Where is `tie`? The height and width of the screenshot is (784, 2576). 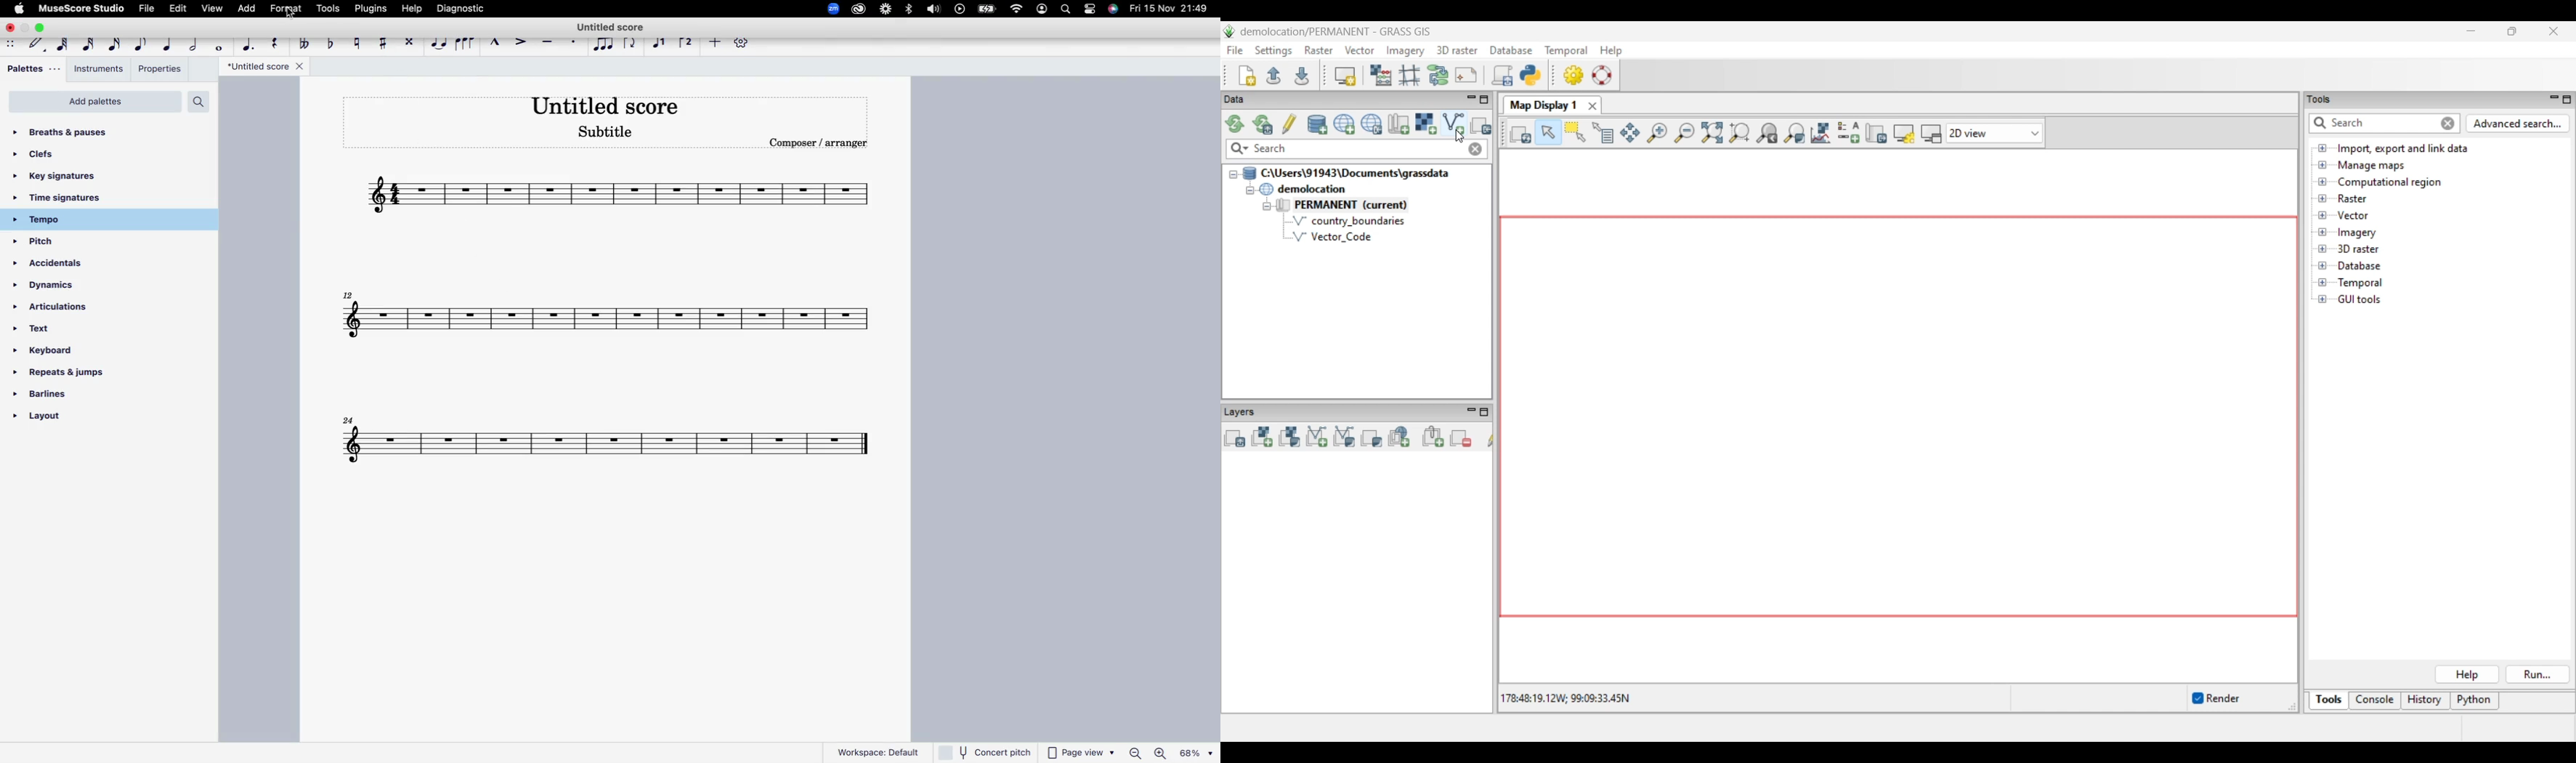
tie is located at coordinates (440, 44).